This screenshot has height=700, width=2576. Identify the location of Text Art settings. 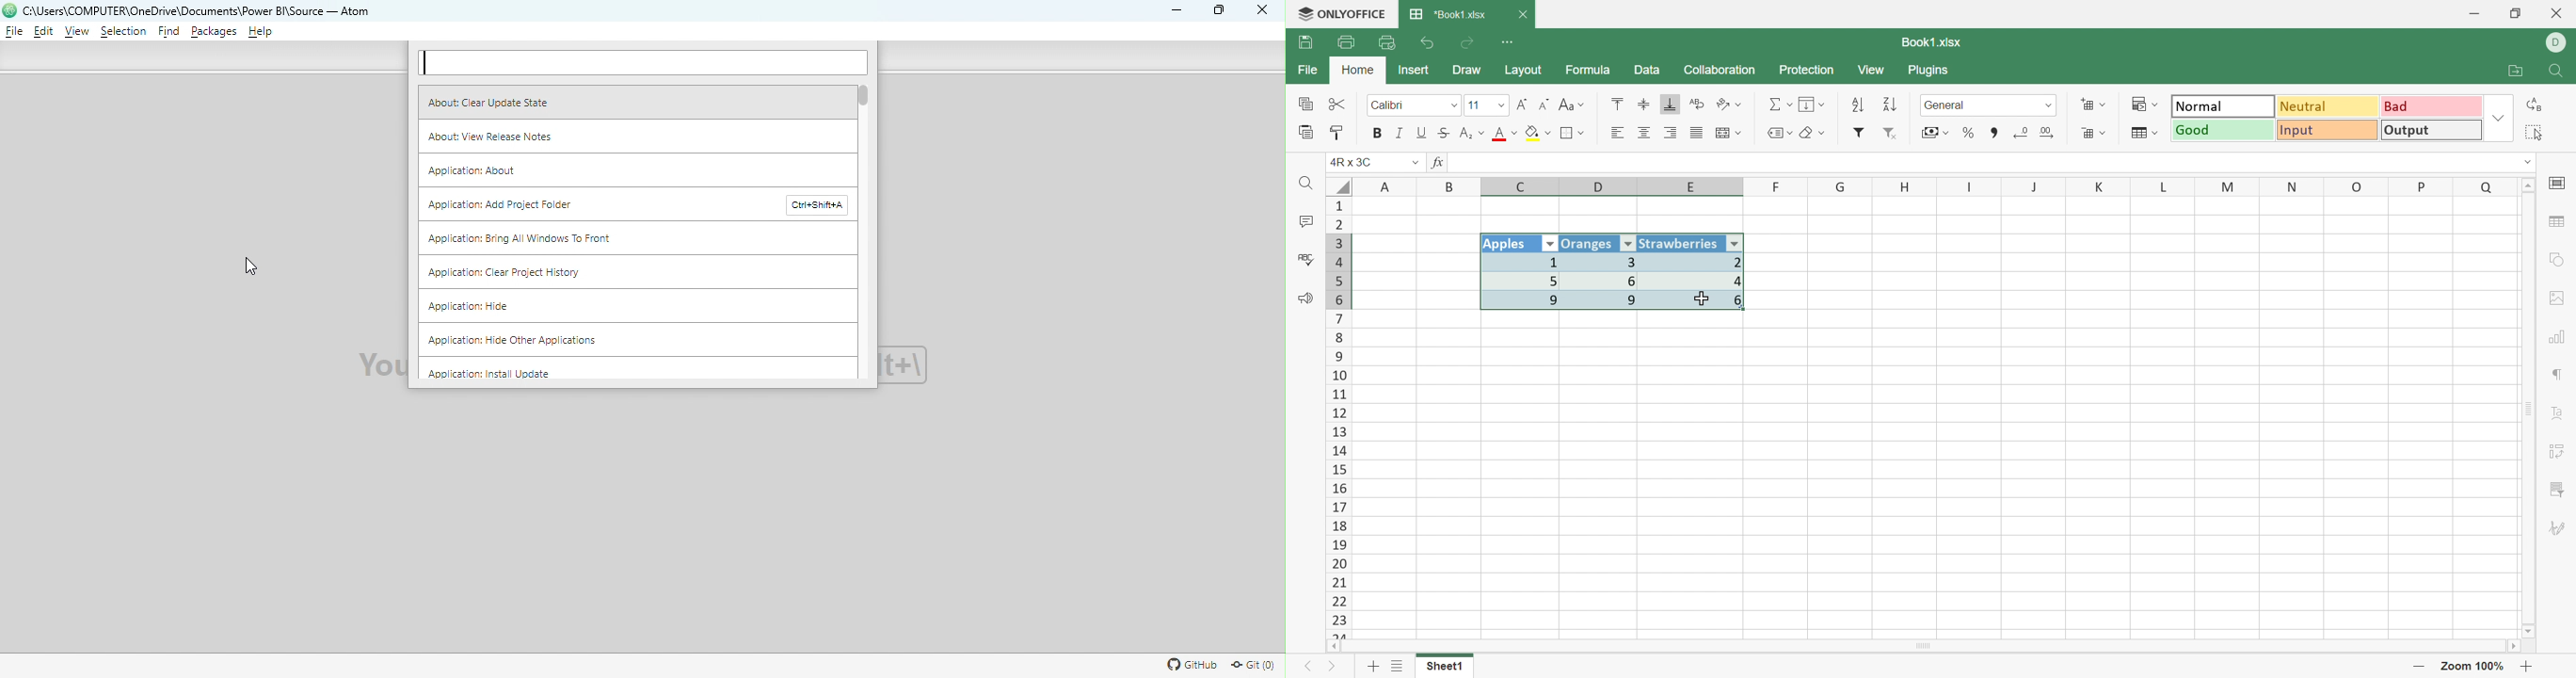
(2561, 414).